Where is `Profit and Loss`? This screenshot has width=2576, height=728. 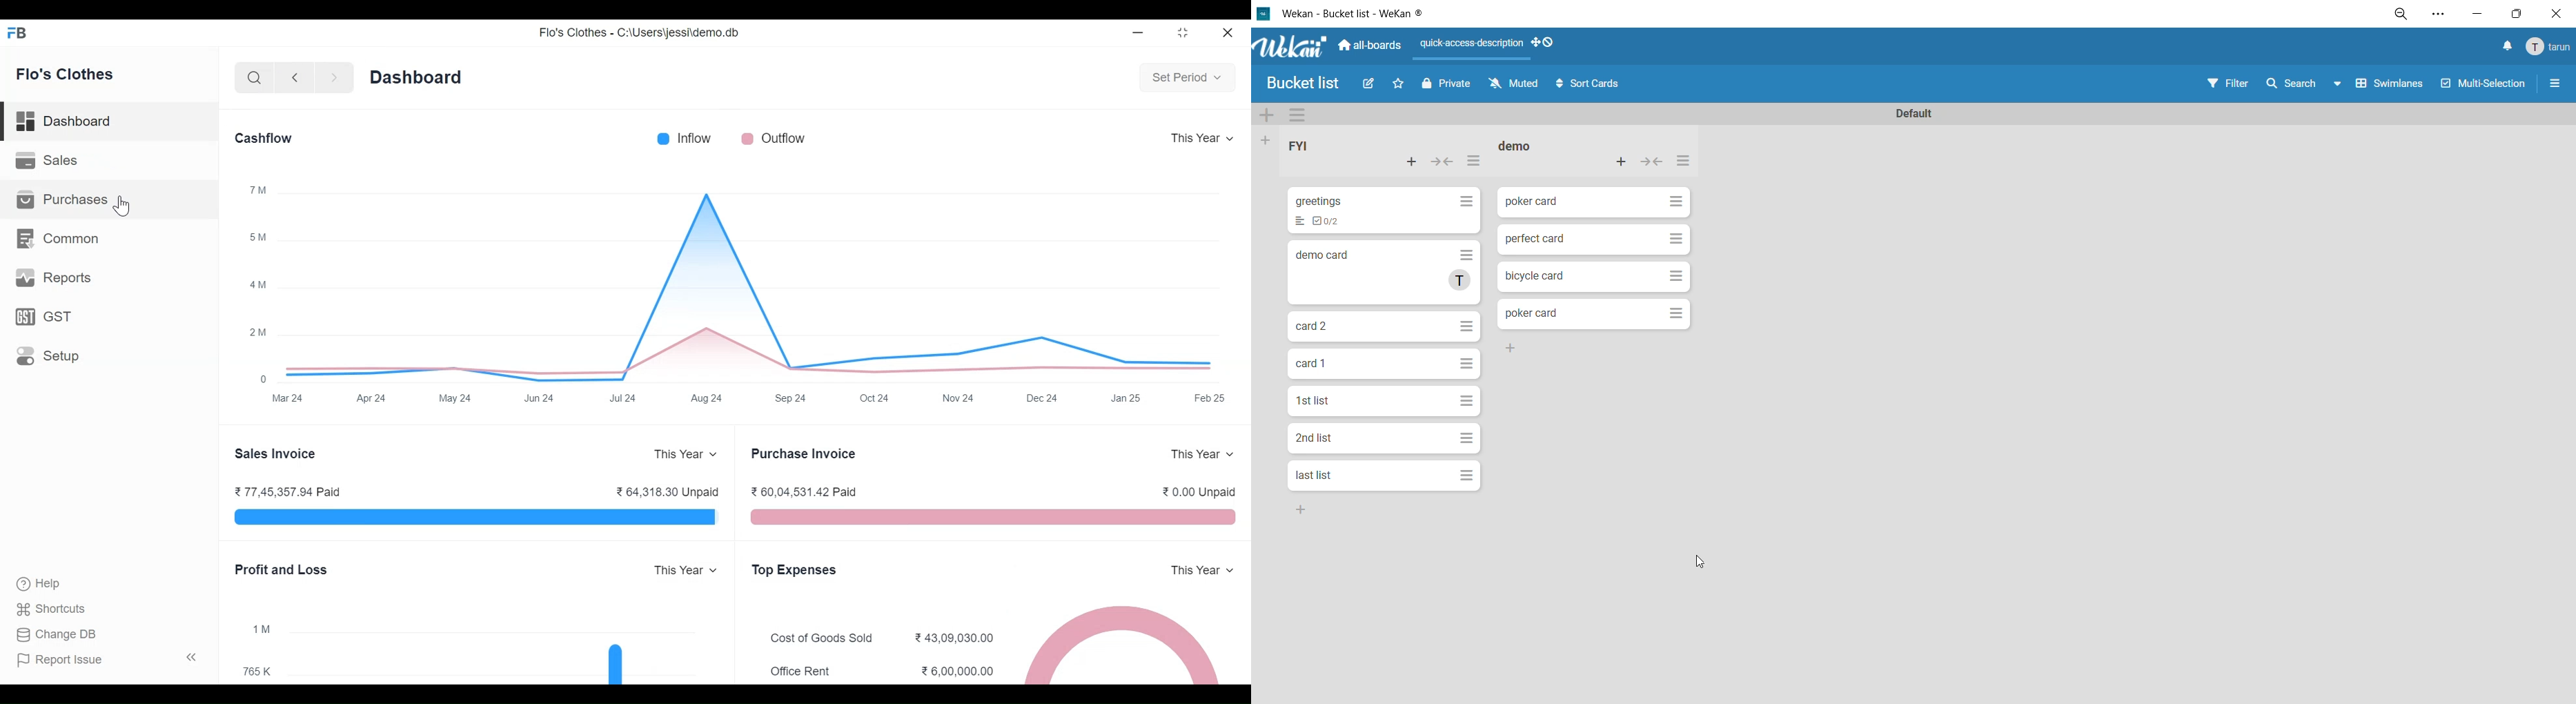 Profit and Loss is located at coordinates (282, 570).